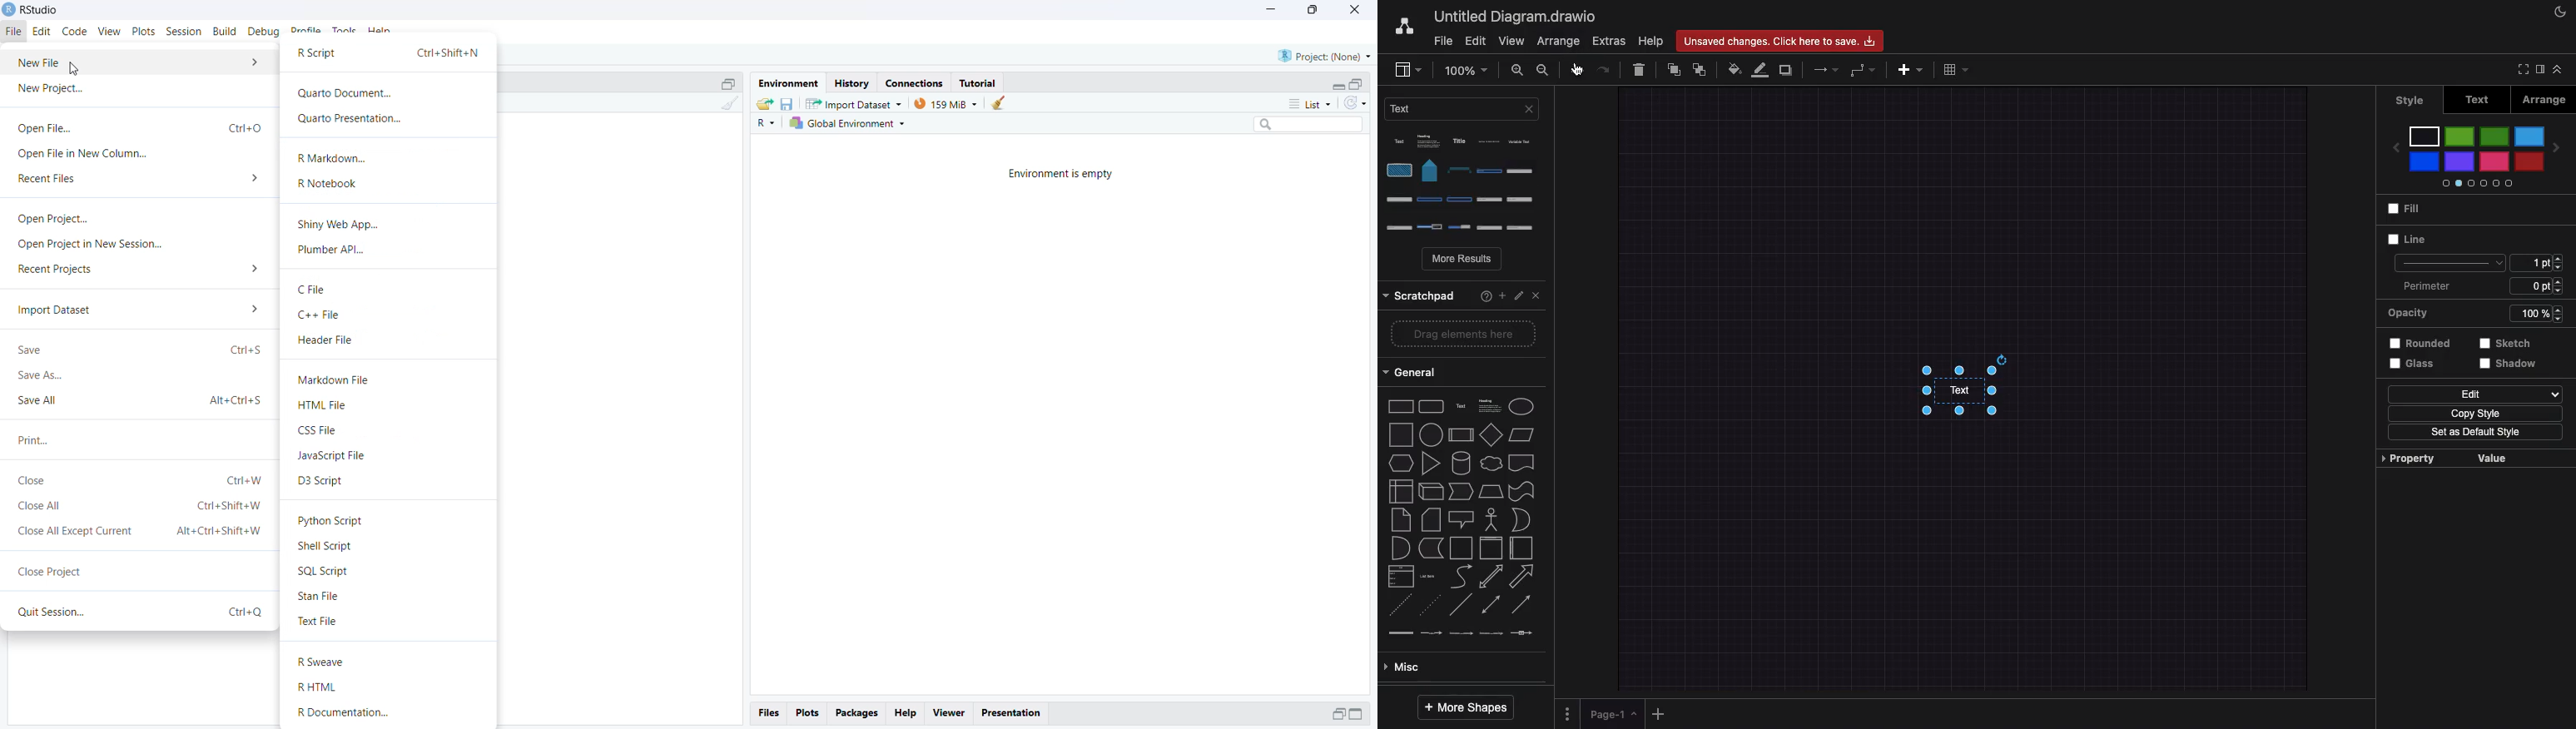 The height and width of the screenshot is (756, 2576). Describe the element at coordinates (2520, 69) in the screenshot. I see `Full screen` at that location.